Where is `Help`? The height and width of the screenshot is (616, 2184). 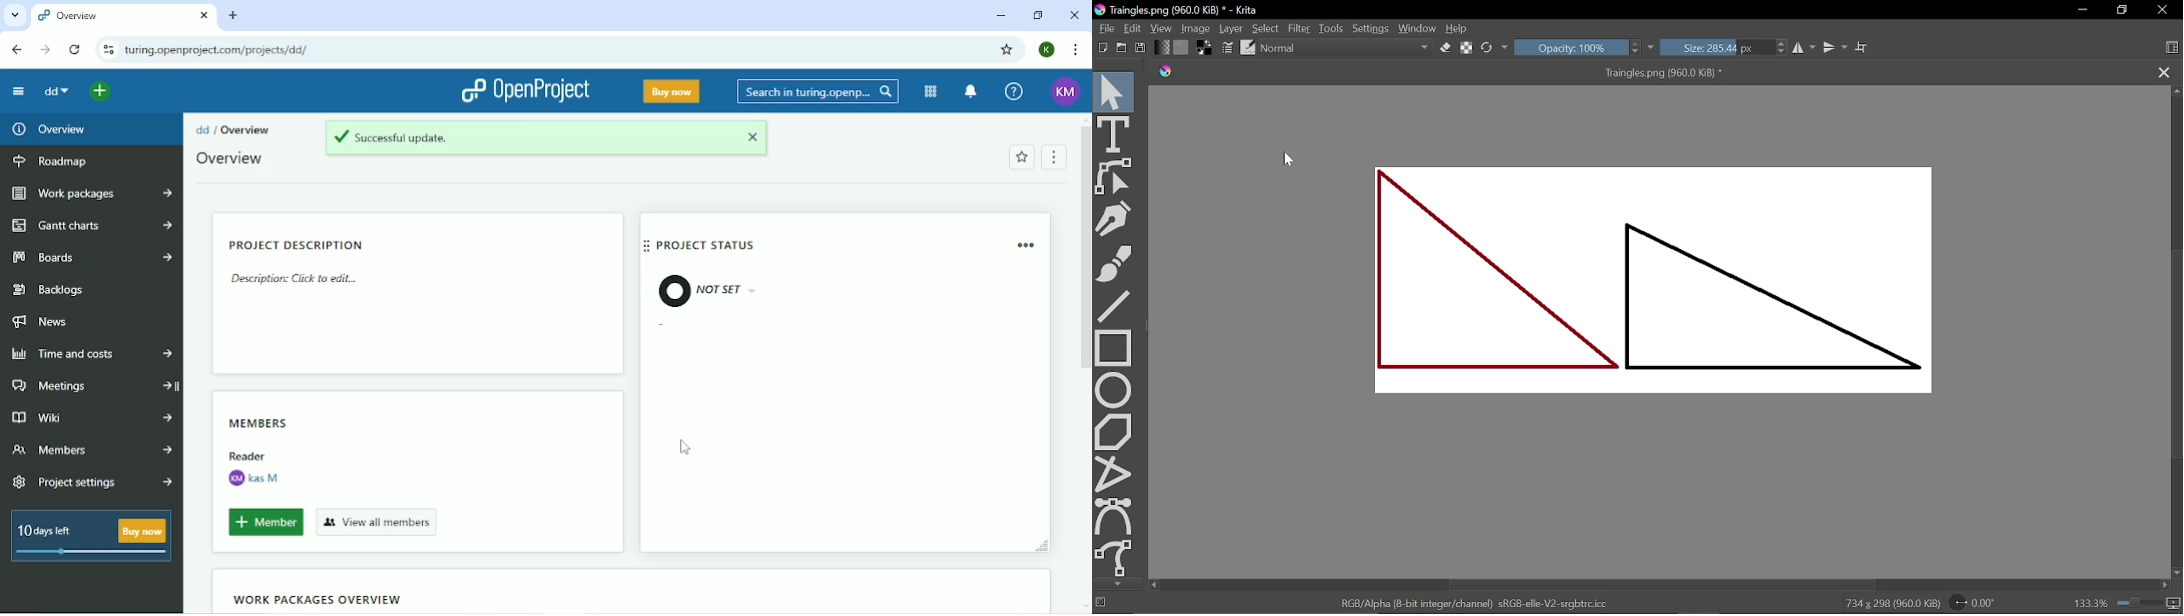
Help is located at coordinates (1457, 29).